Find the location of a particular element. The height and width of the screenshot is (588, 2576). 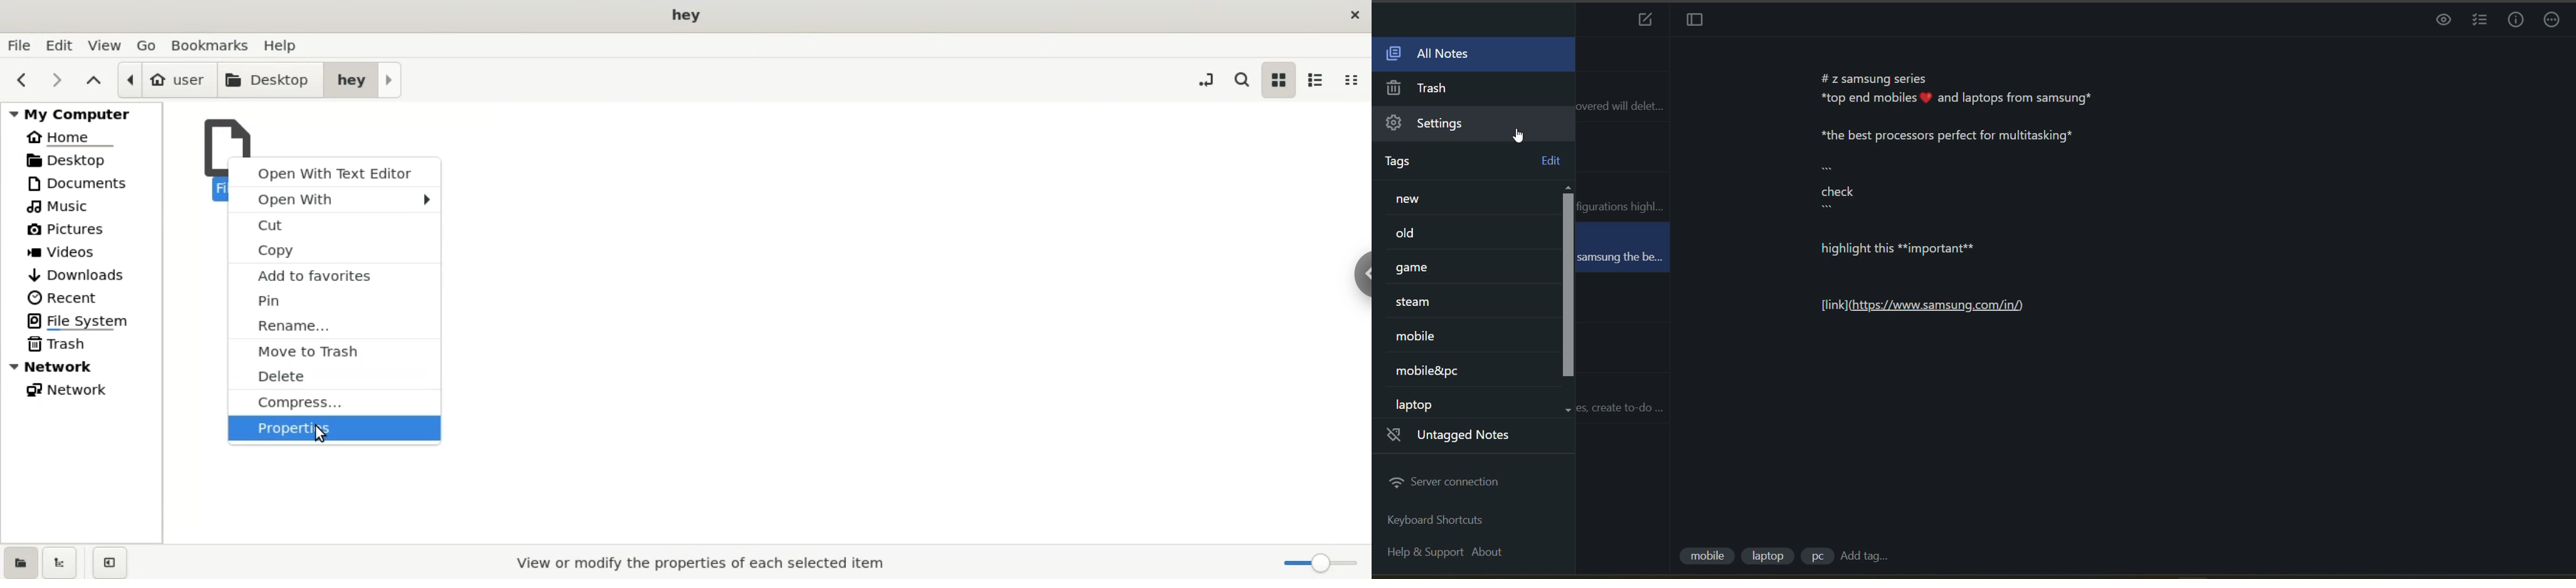

tag 3 is located at coordinates (1815, 558).